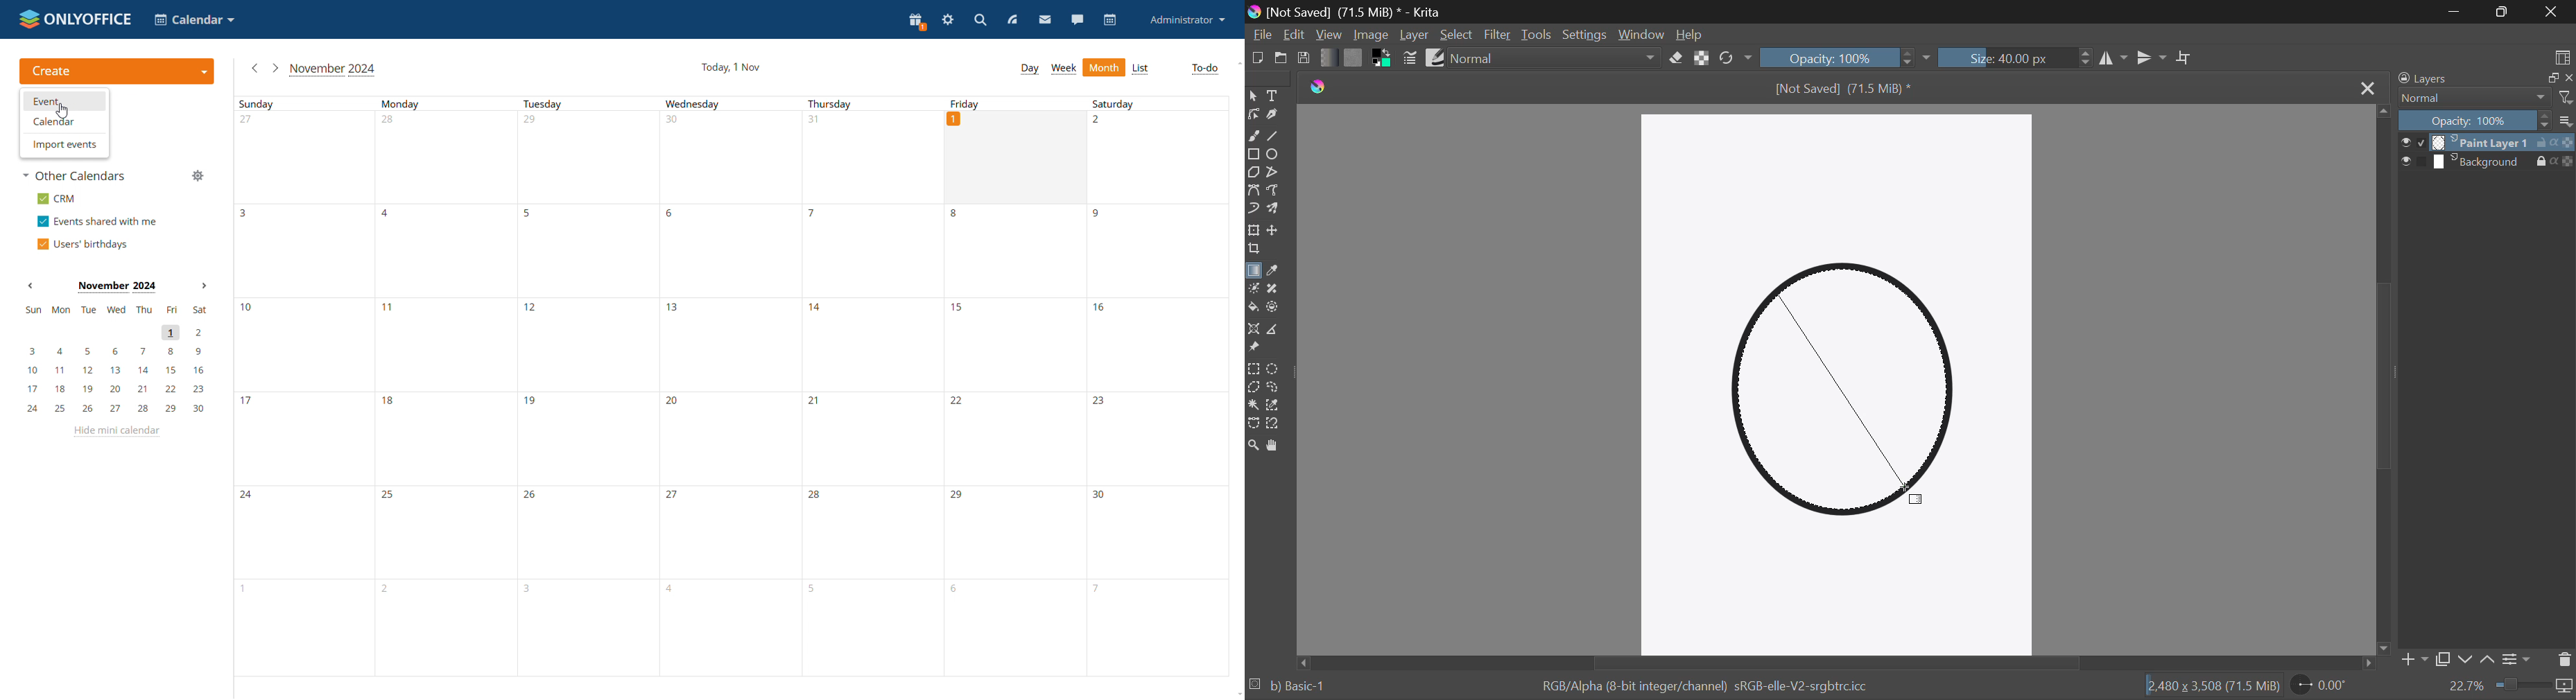  Describe the element at coordinates (1277, 425) in the screenshot. I see `Magnetic Curve Selection` at that location.